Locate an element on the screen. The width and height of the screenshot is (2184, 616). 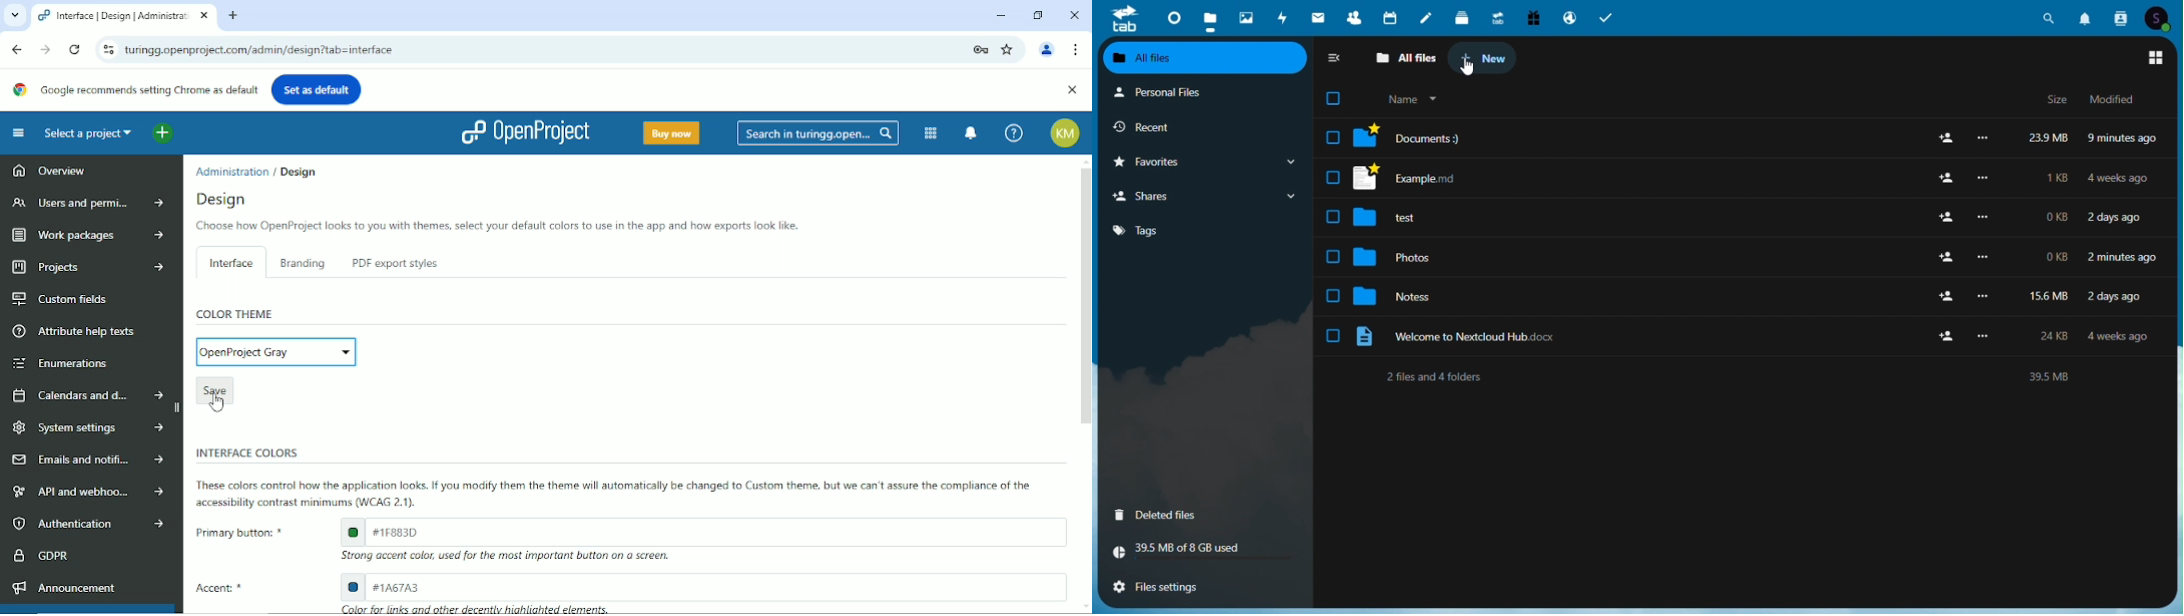
Tags is located at coordinates (1199, 233).